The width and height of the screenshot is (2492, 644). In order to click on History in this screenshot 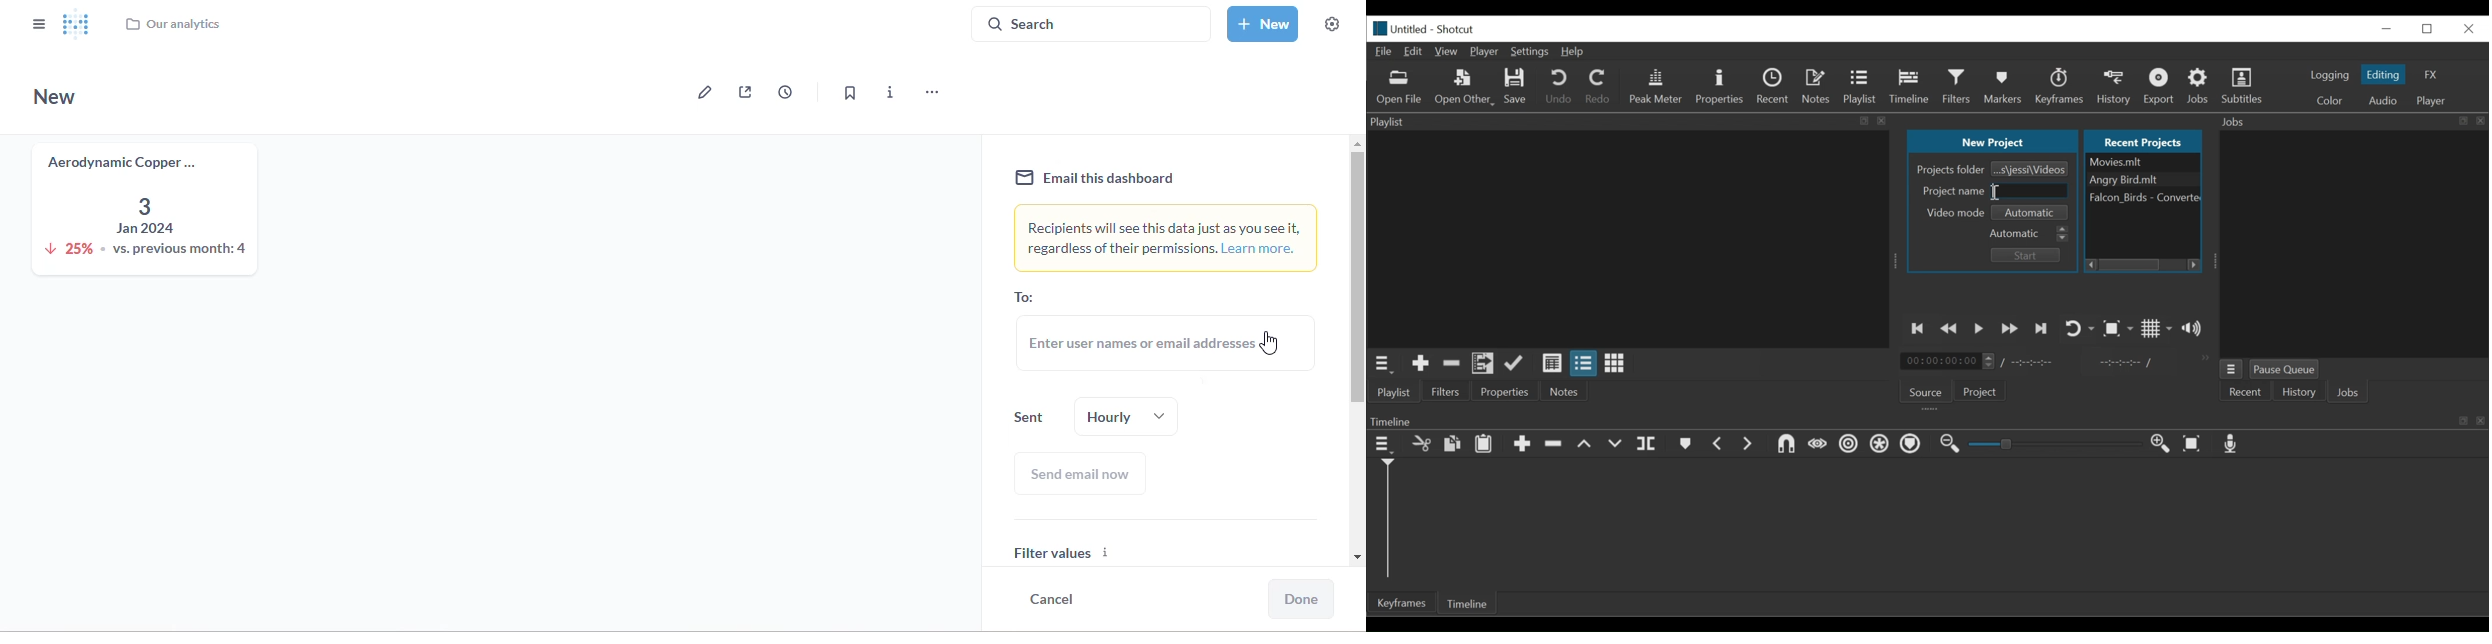, I will do `click(2117, 87)`.